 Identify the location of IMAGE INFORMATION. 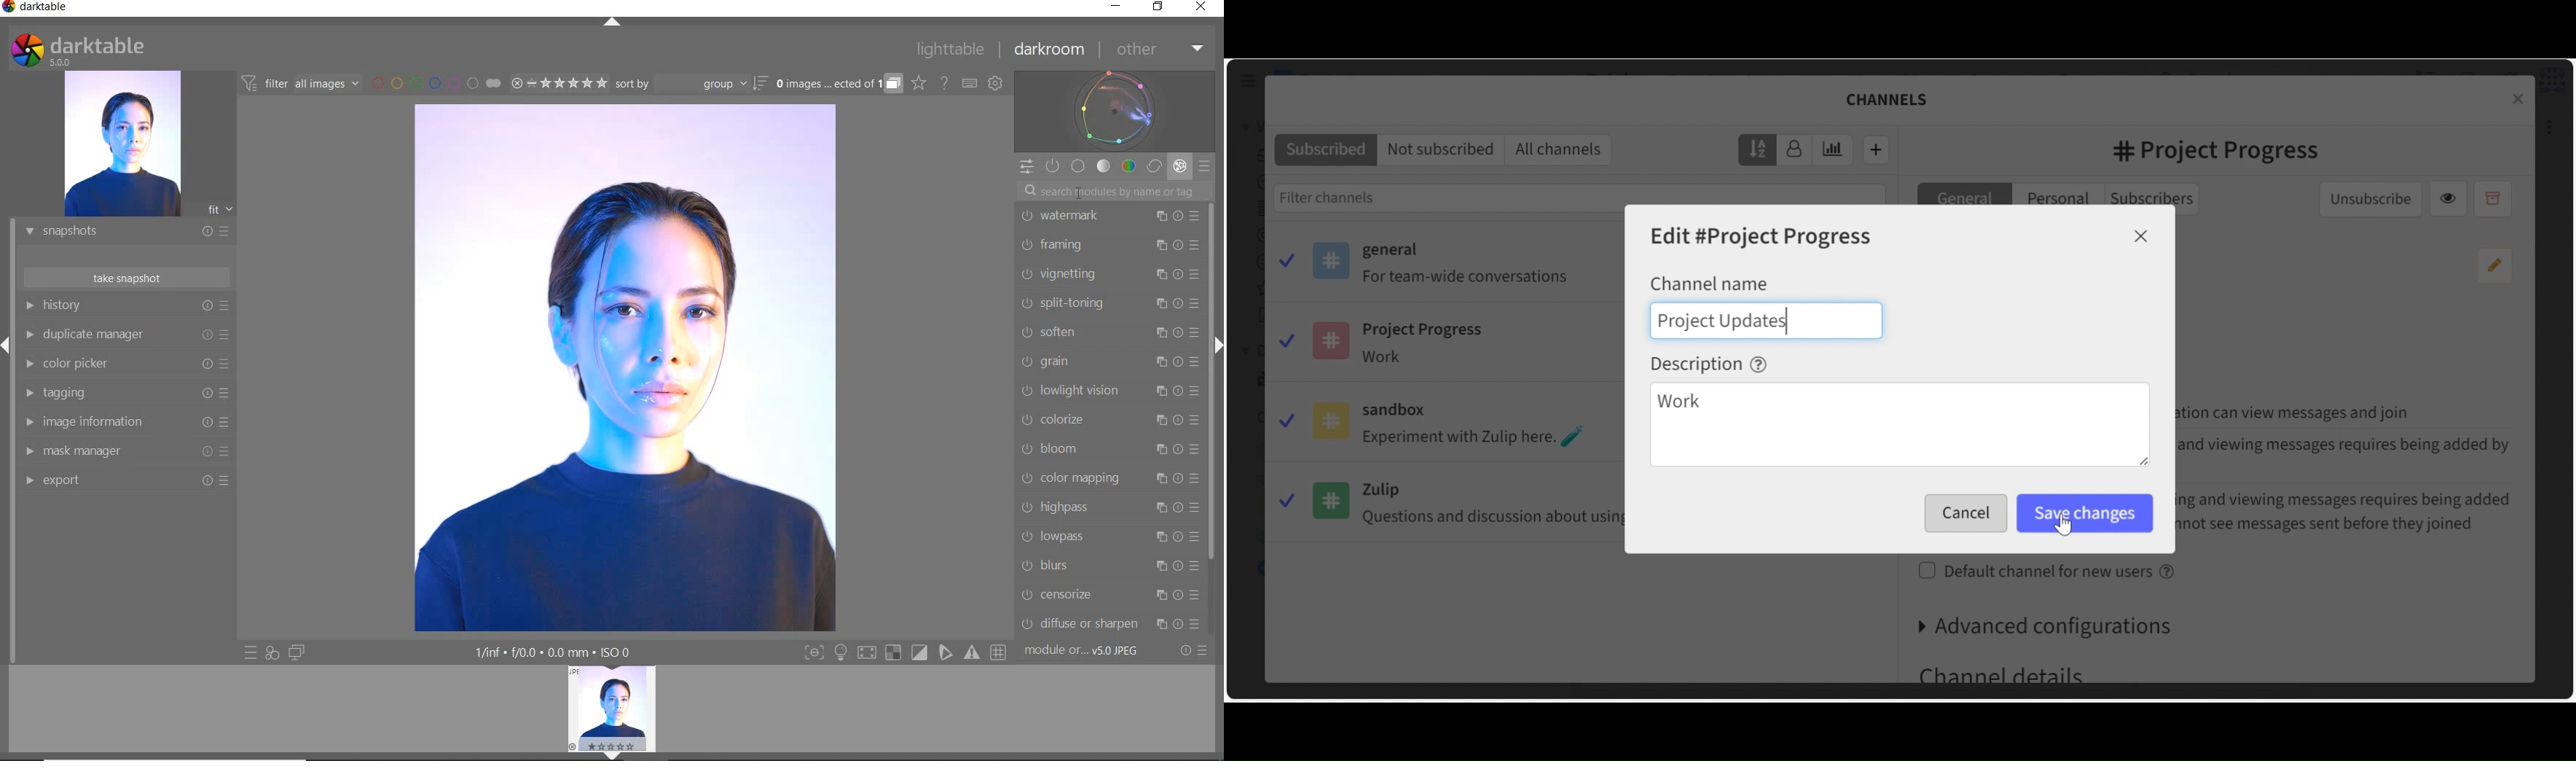
(122, 426).